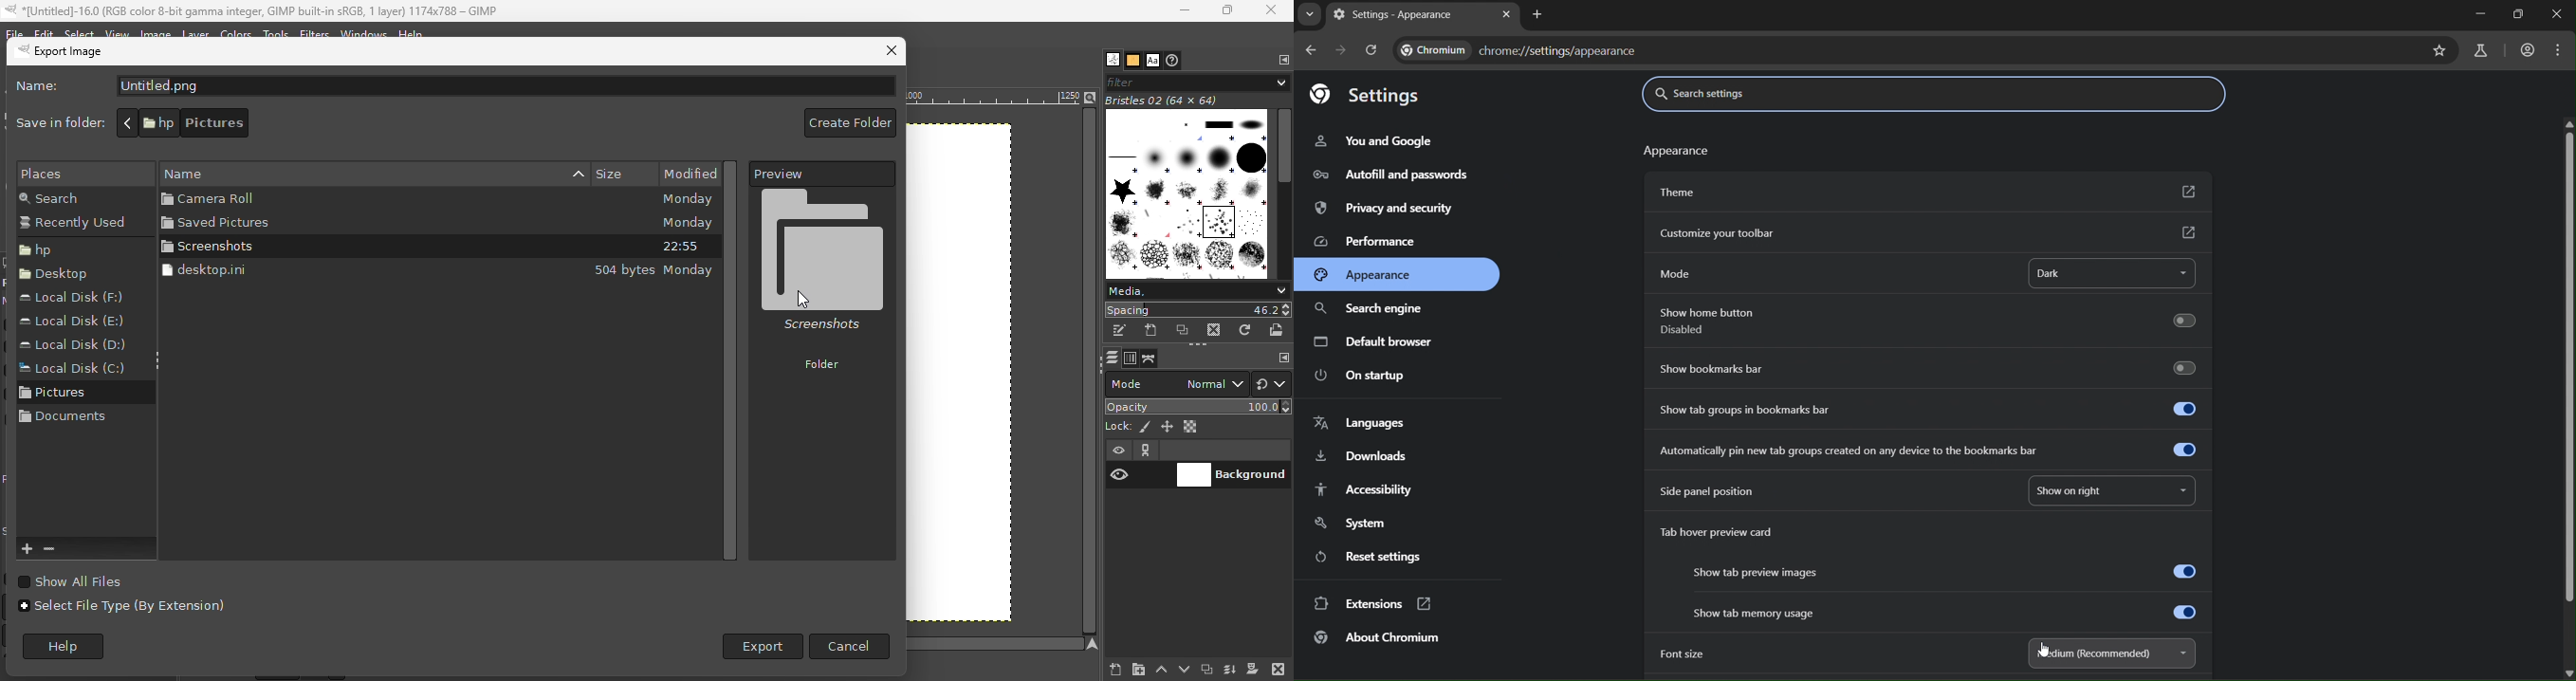  Describe the element at coordinates (1147, 451) in the screenshot. I see `background visibility` at that location.